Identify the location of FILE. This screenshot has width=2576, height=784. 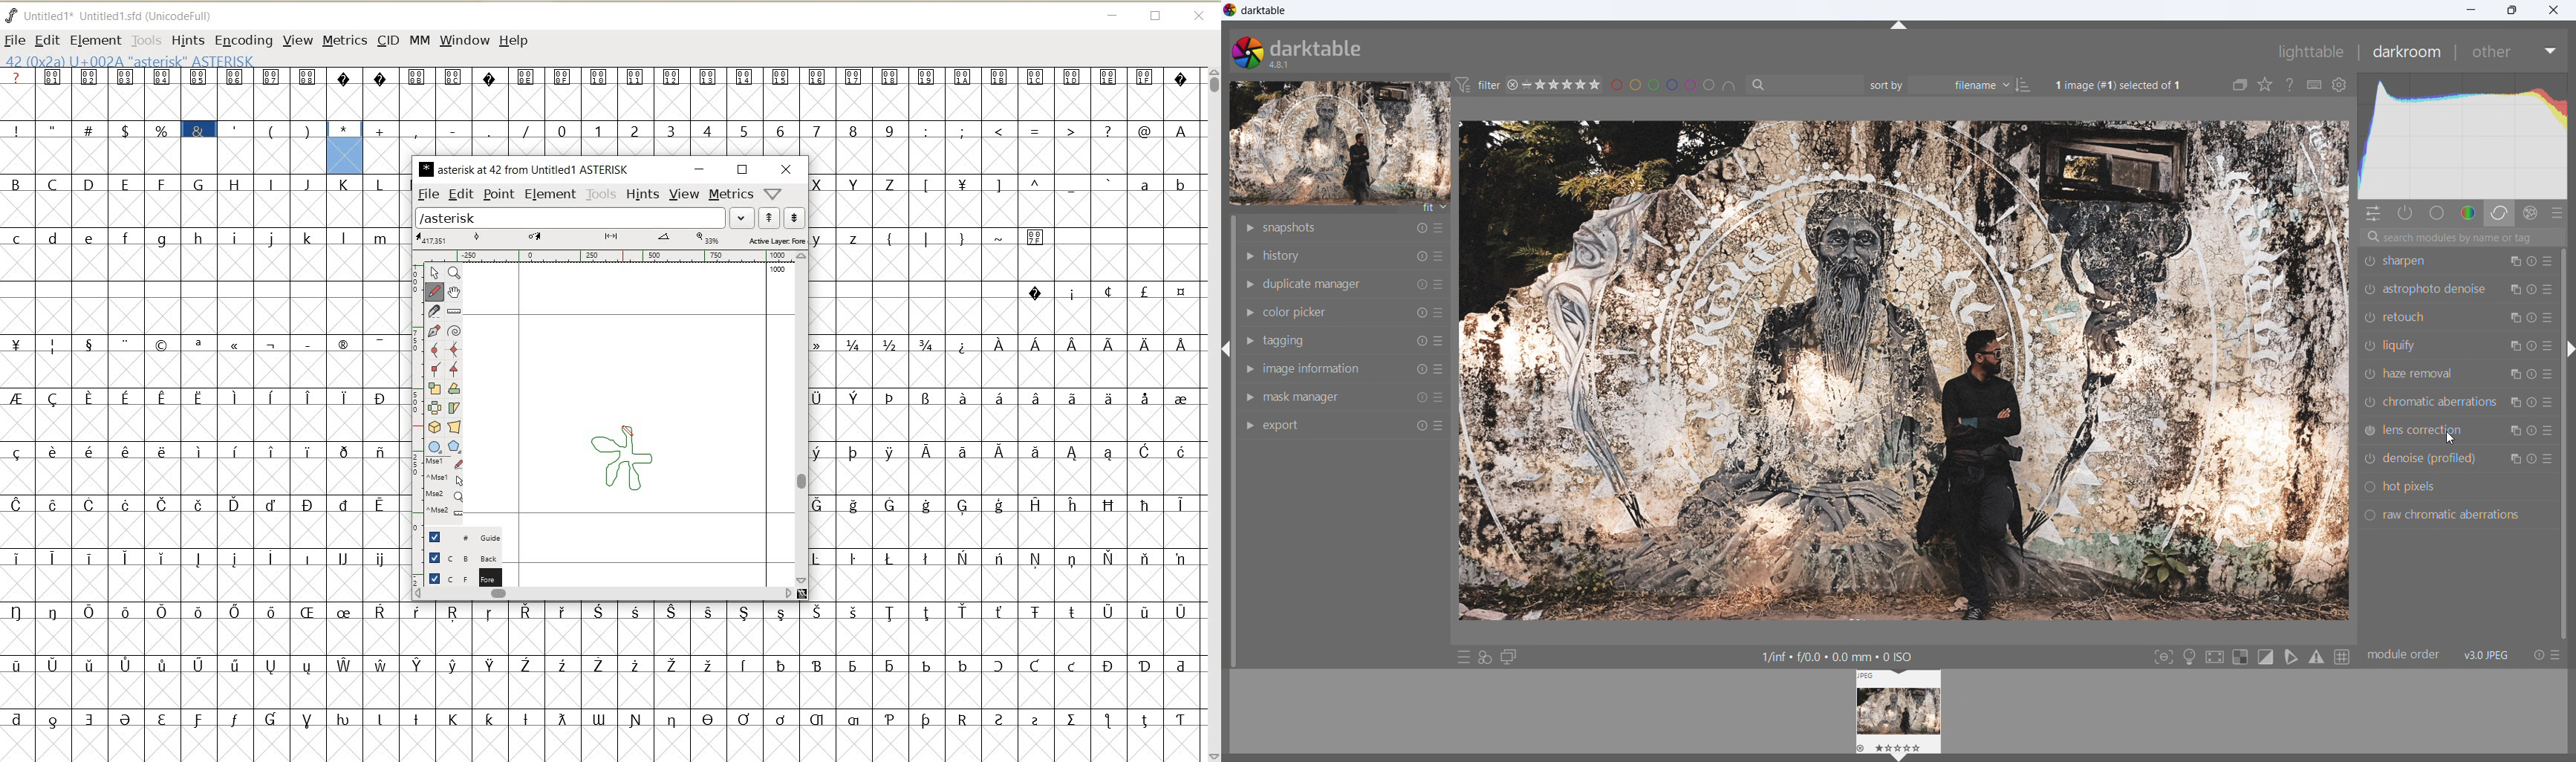
(428, 195).